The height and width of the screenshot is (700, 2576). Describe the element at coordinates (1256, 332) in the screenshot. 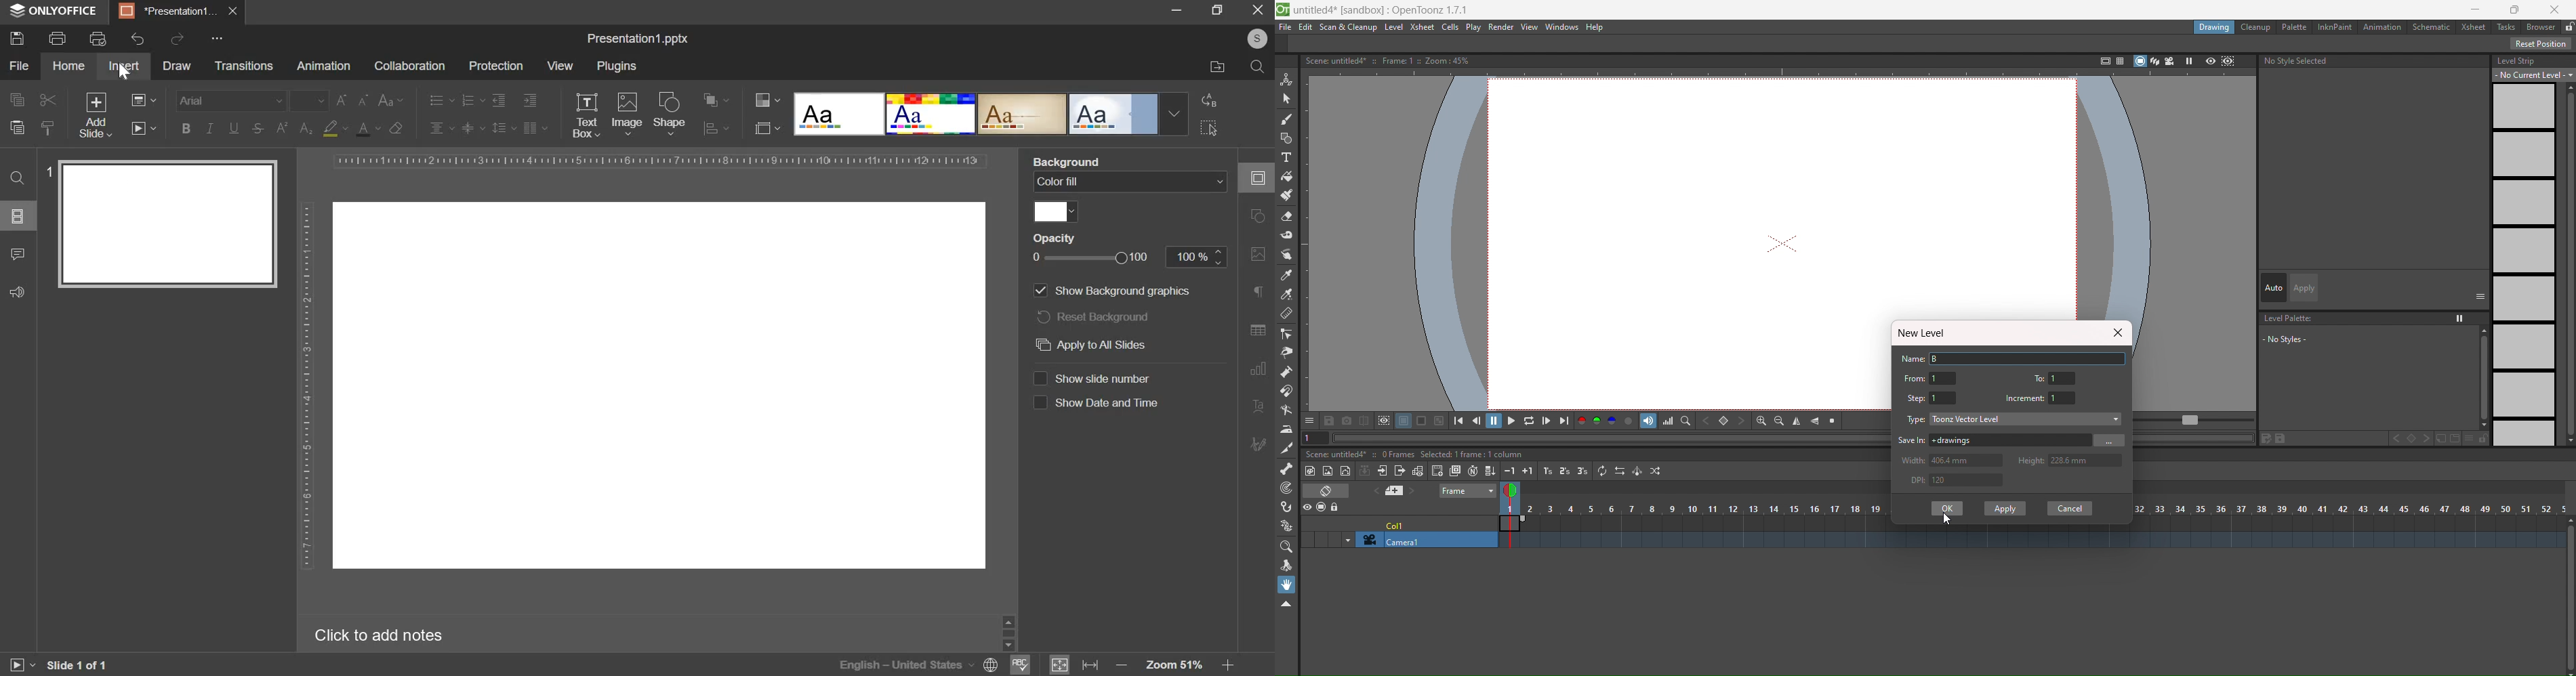

I see `table settings` at that location.